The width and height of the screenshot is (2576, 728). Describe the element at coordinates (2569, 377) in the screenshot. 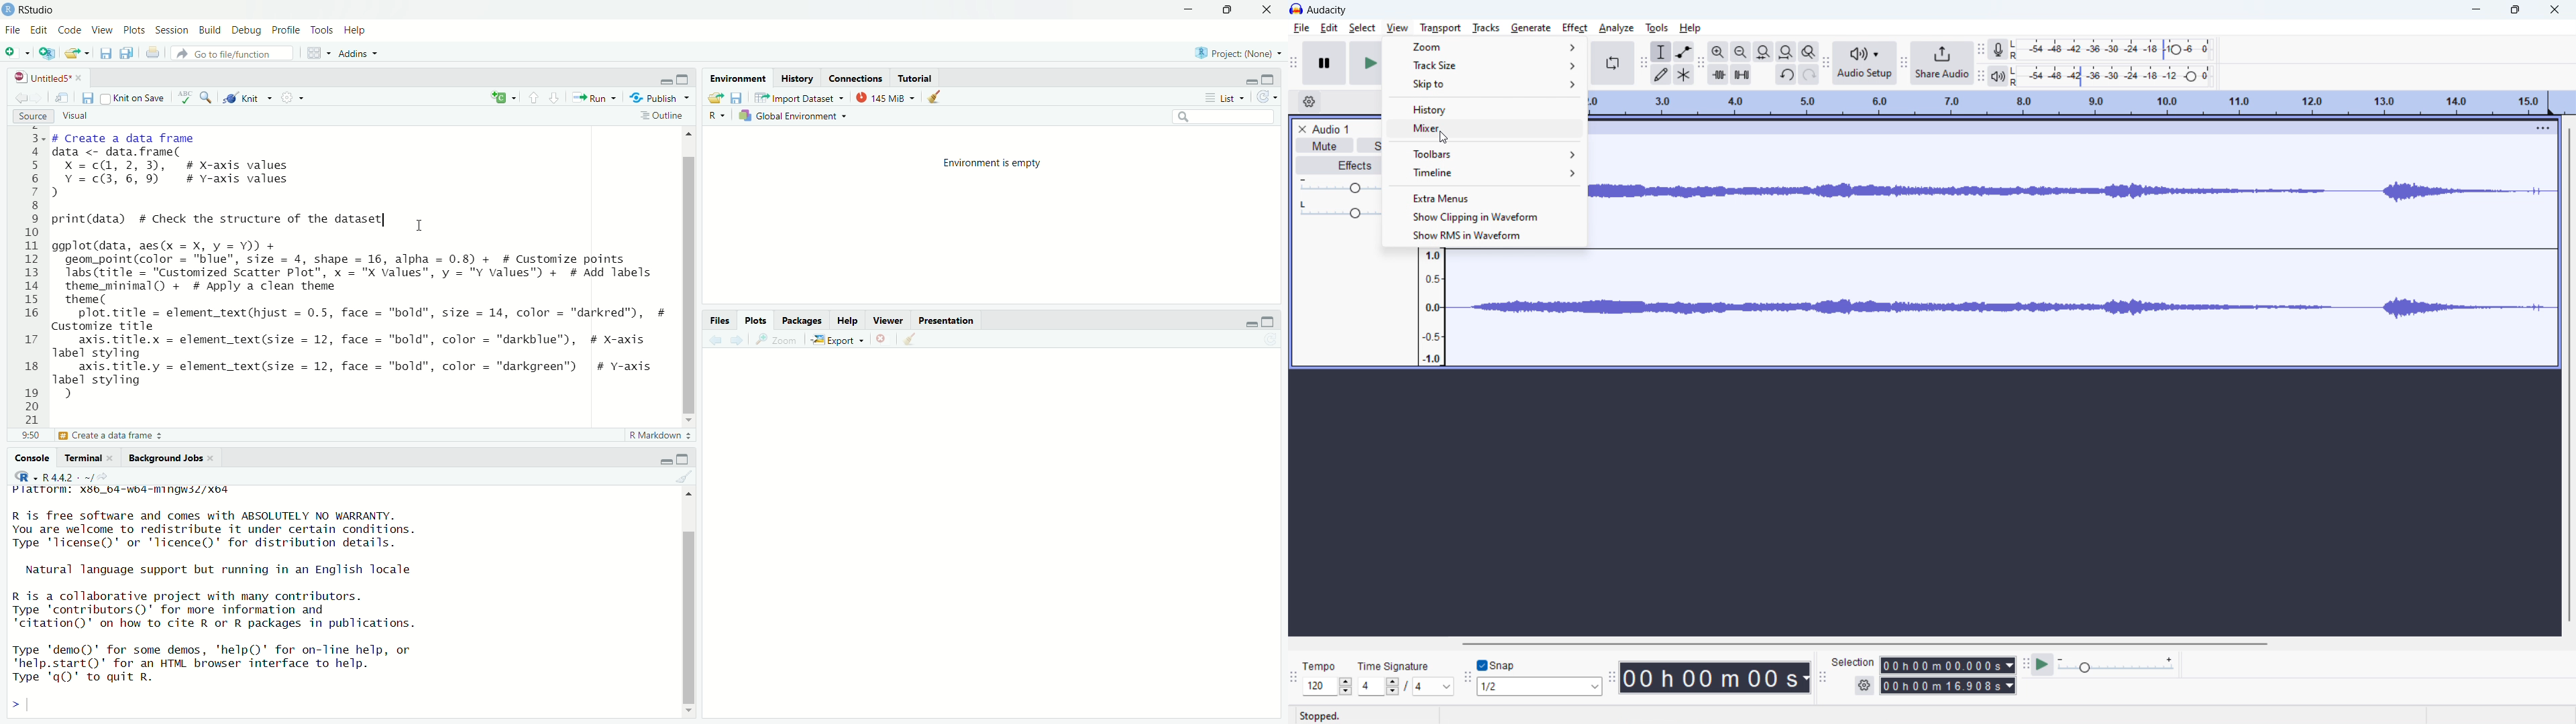

I see `vertical scrollbar` at that location.